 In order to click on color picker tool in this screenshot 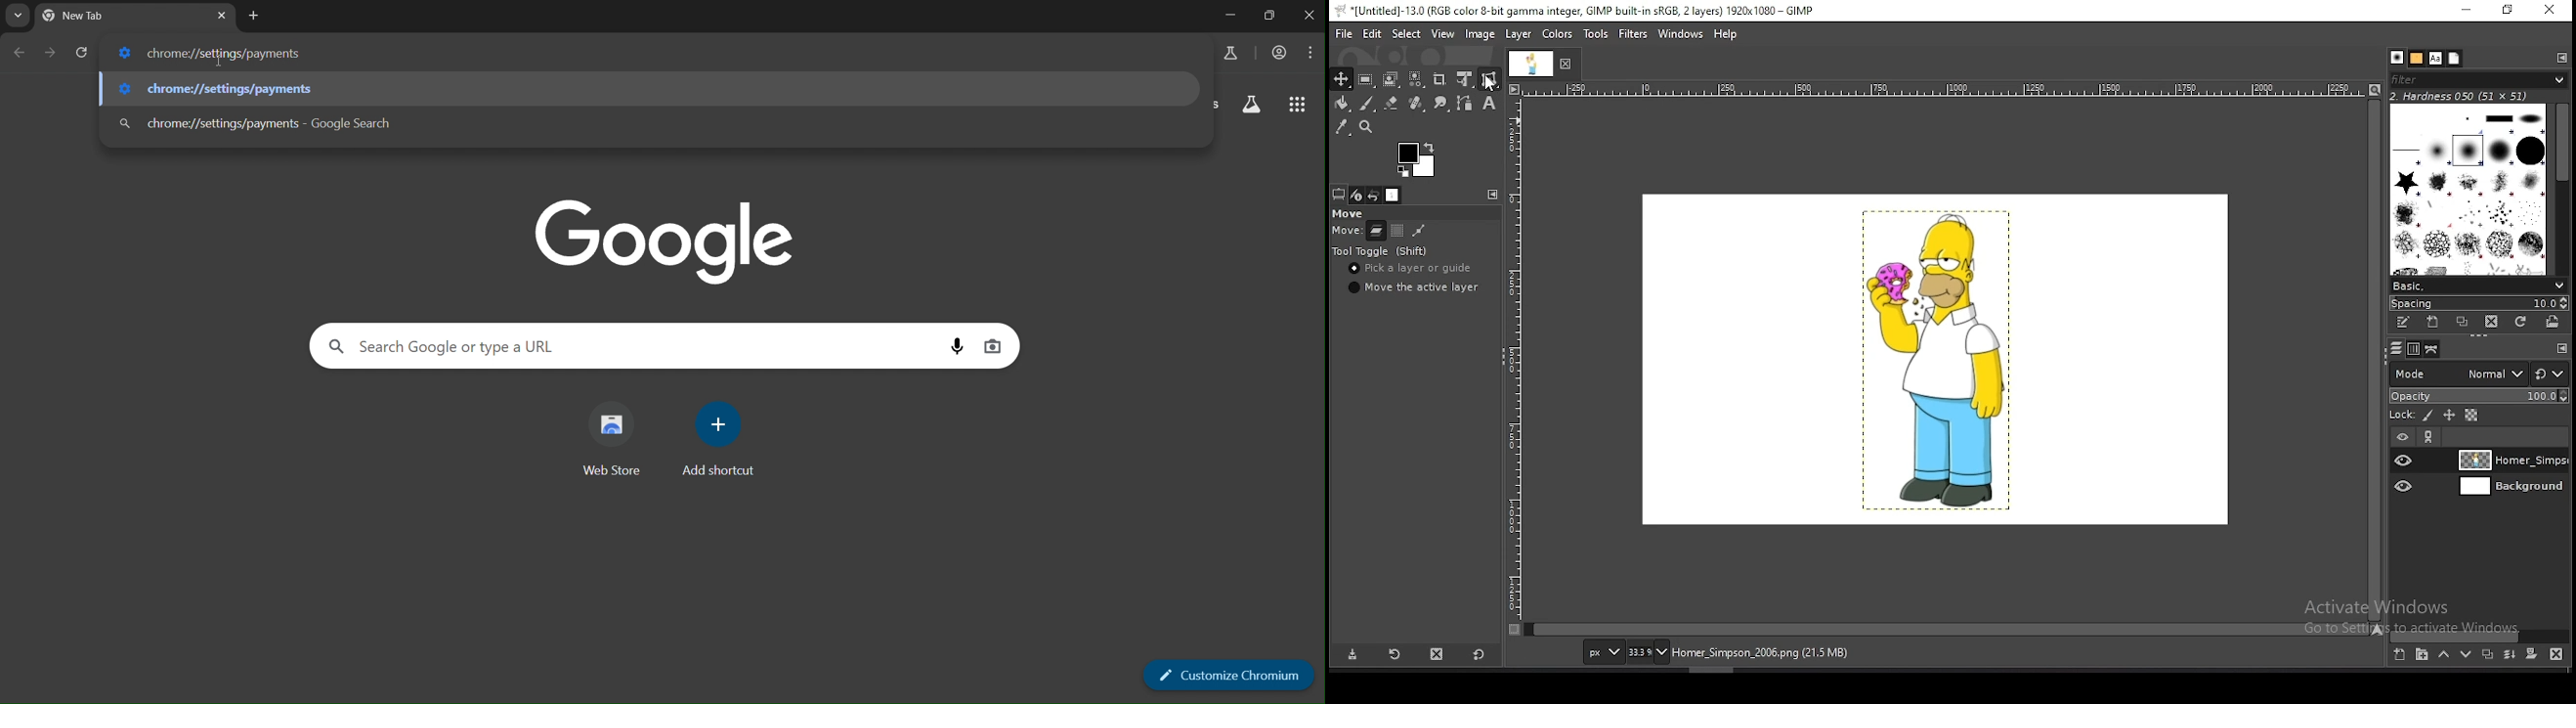, I will do `click(1342, 126)`.